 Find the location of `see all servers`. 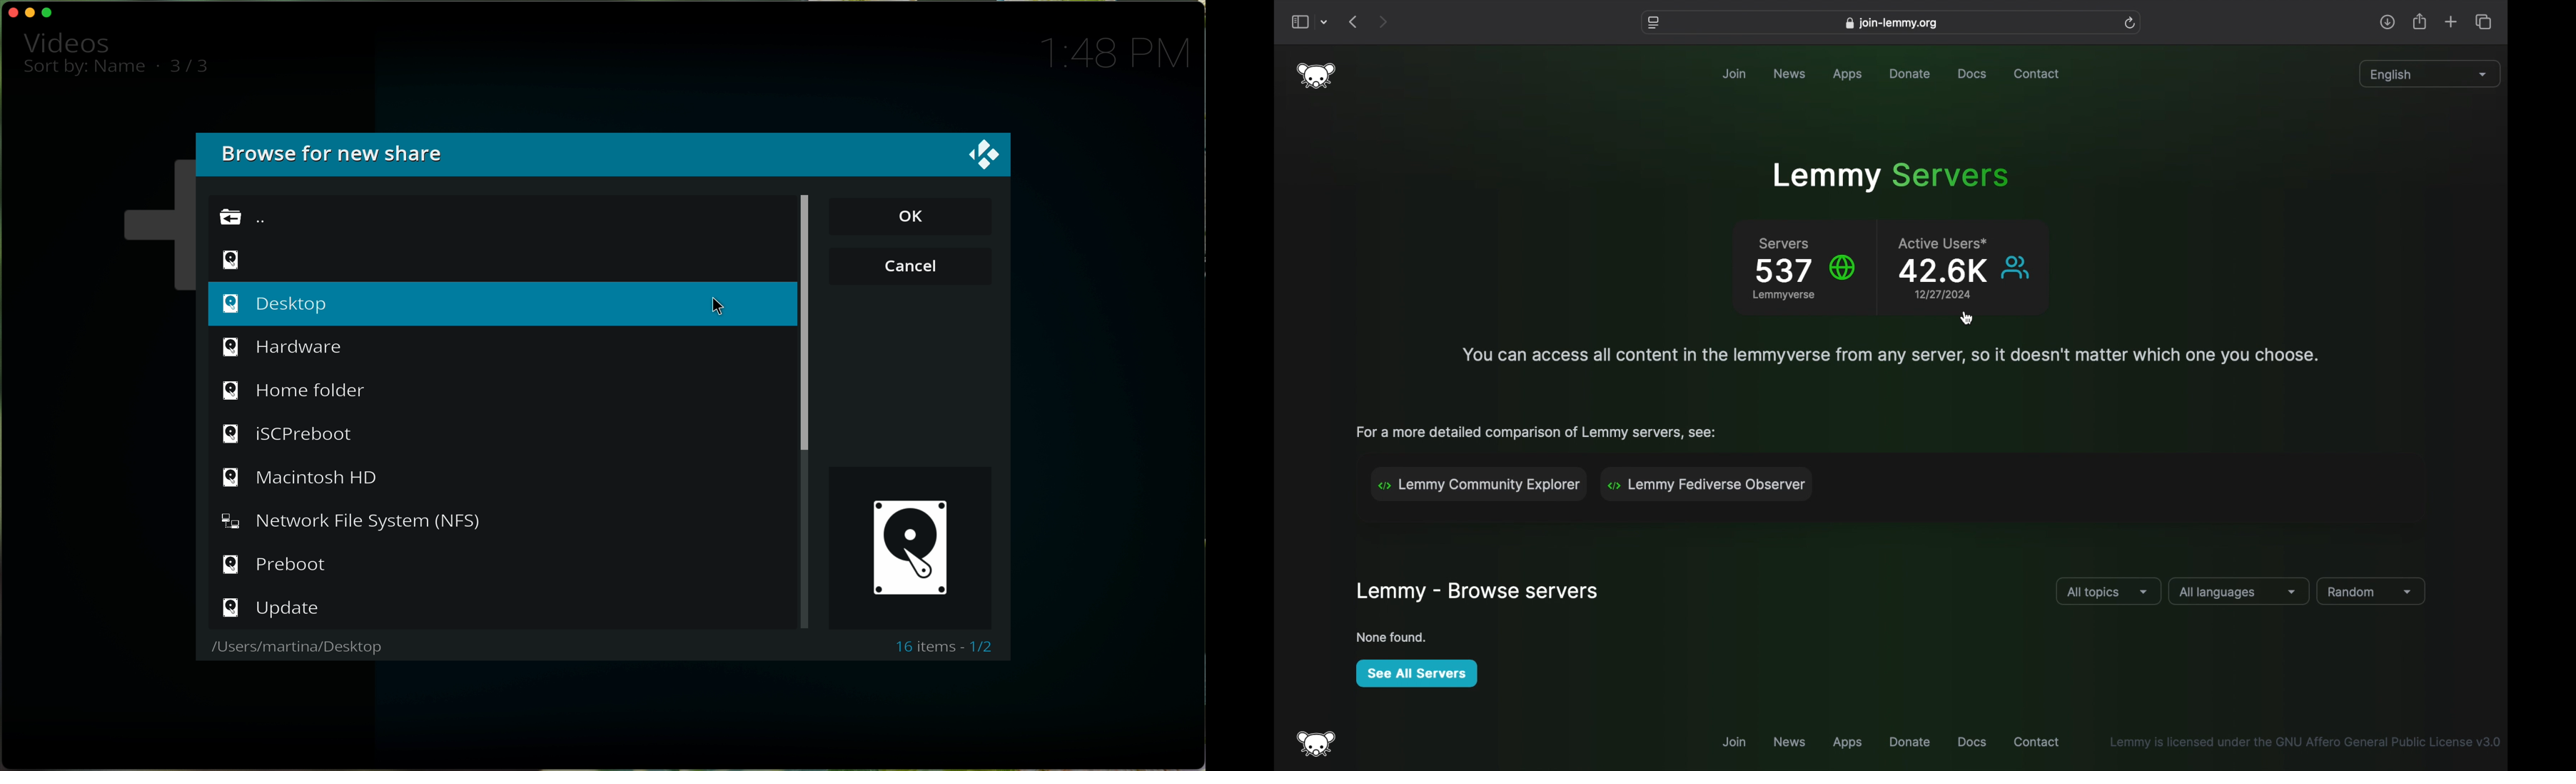

see all servers is located at coordinates (1415, 673).